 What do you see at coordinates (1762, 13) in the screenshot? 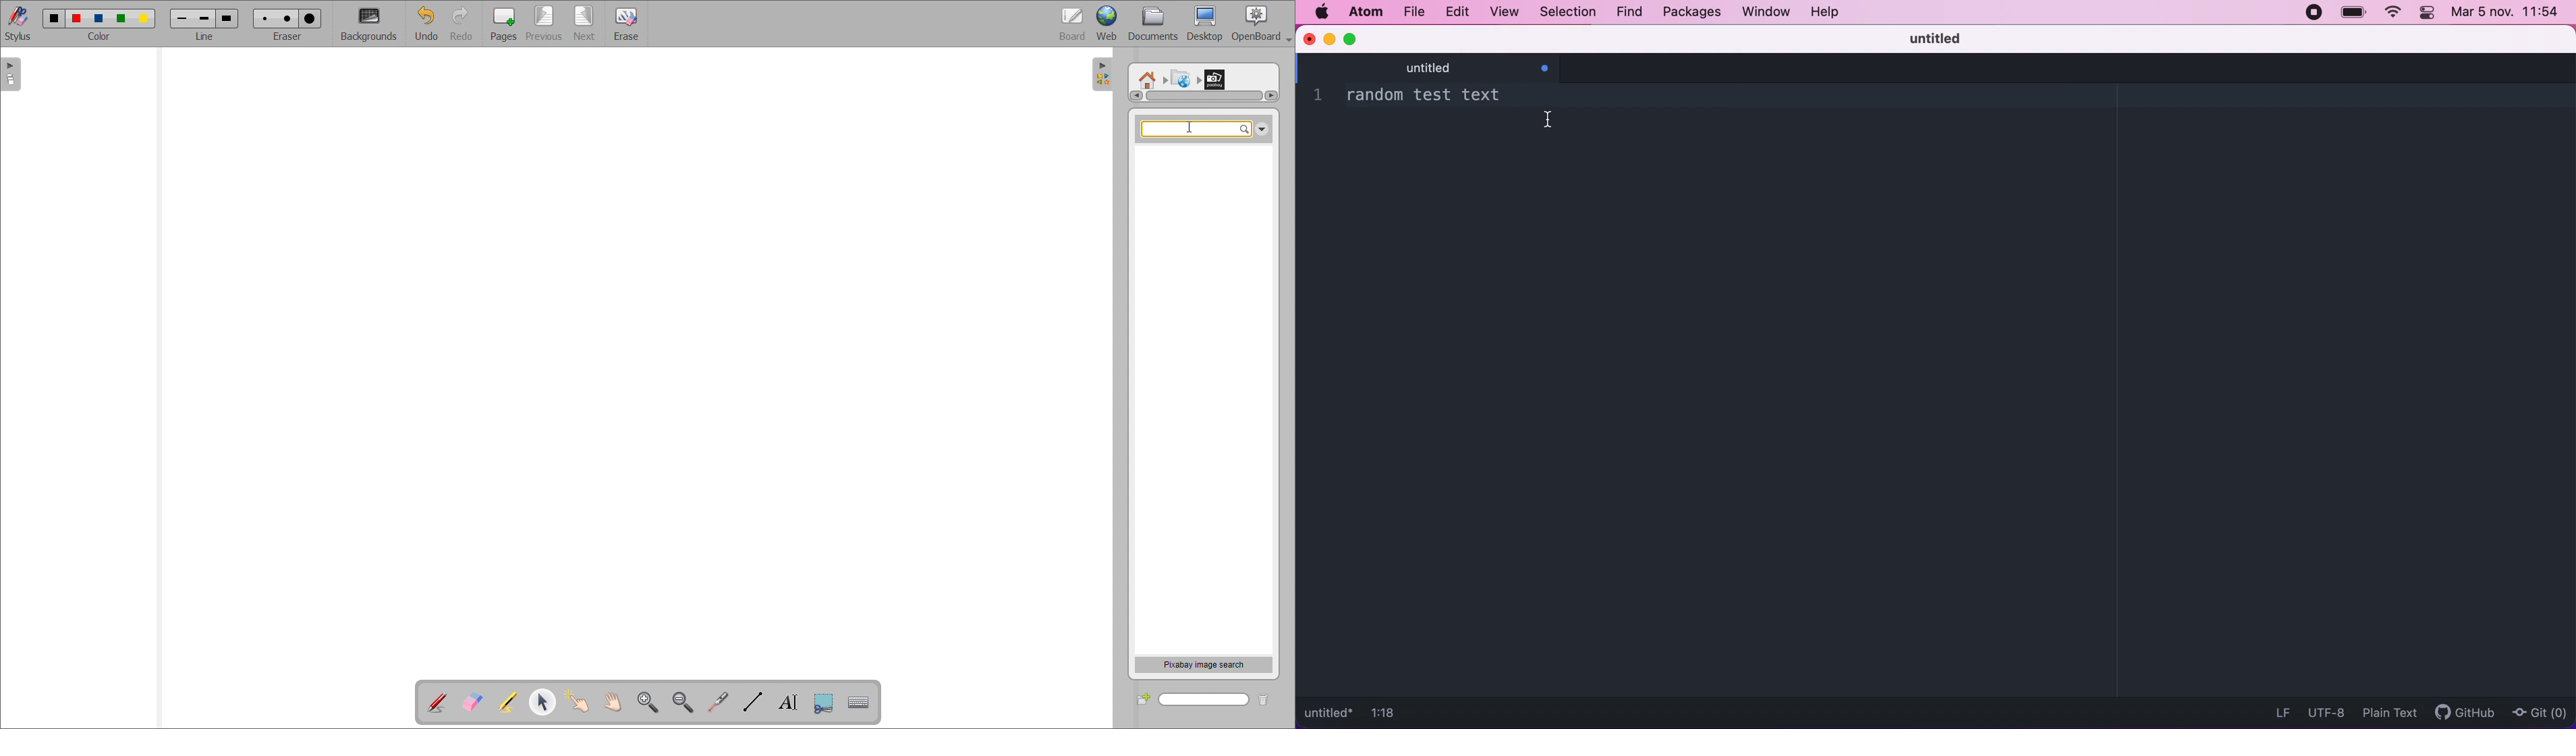
I see `window` at bounding box center [1762, 13].